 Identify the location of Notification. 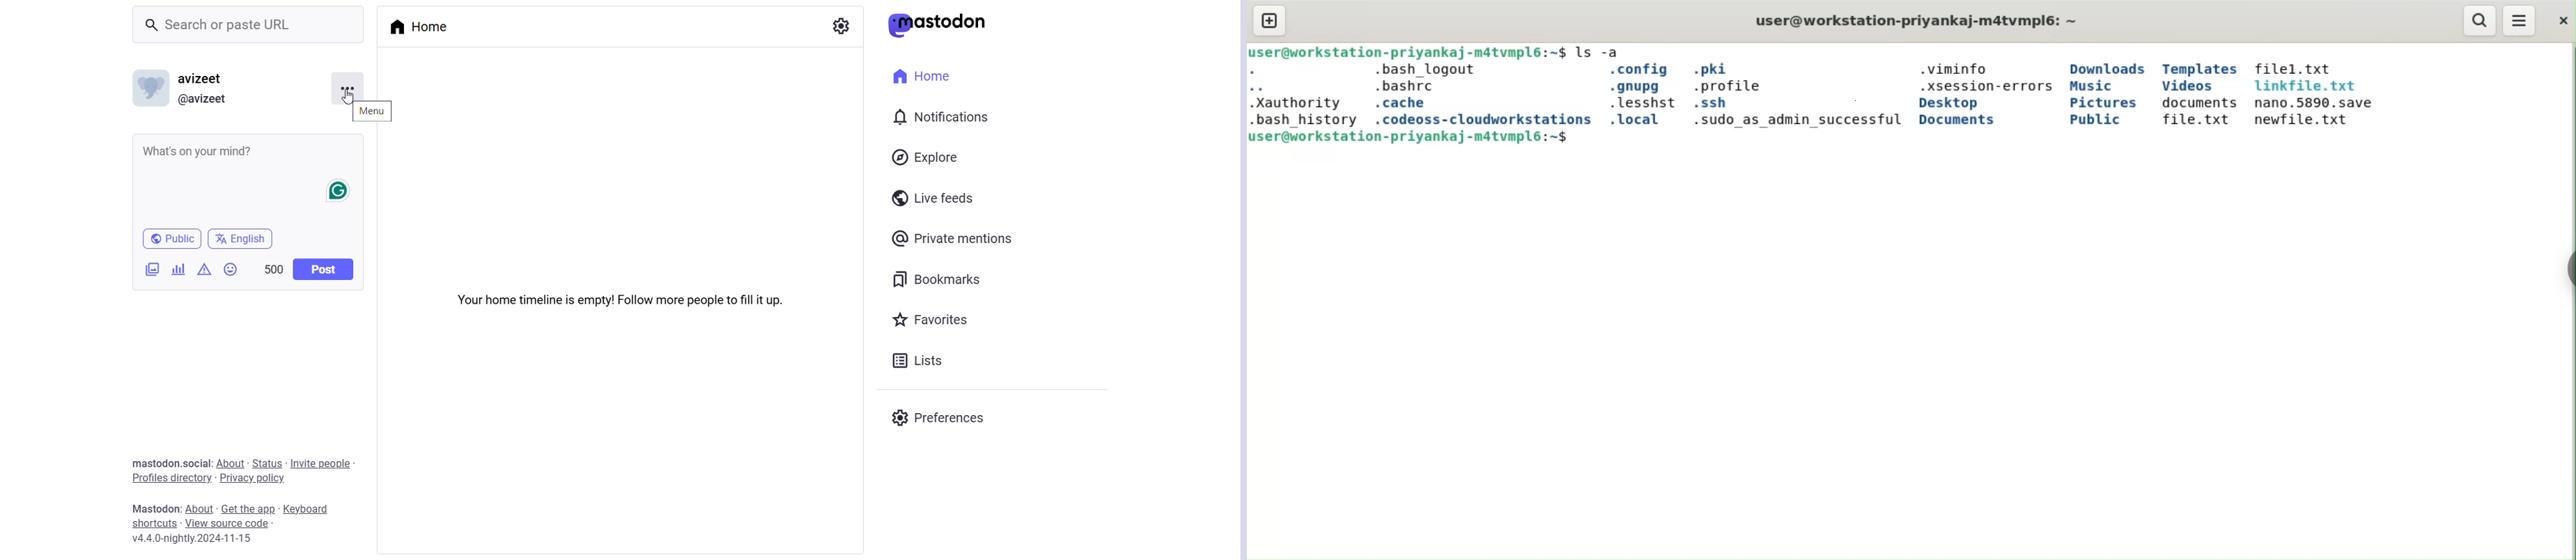
(956, 117).